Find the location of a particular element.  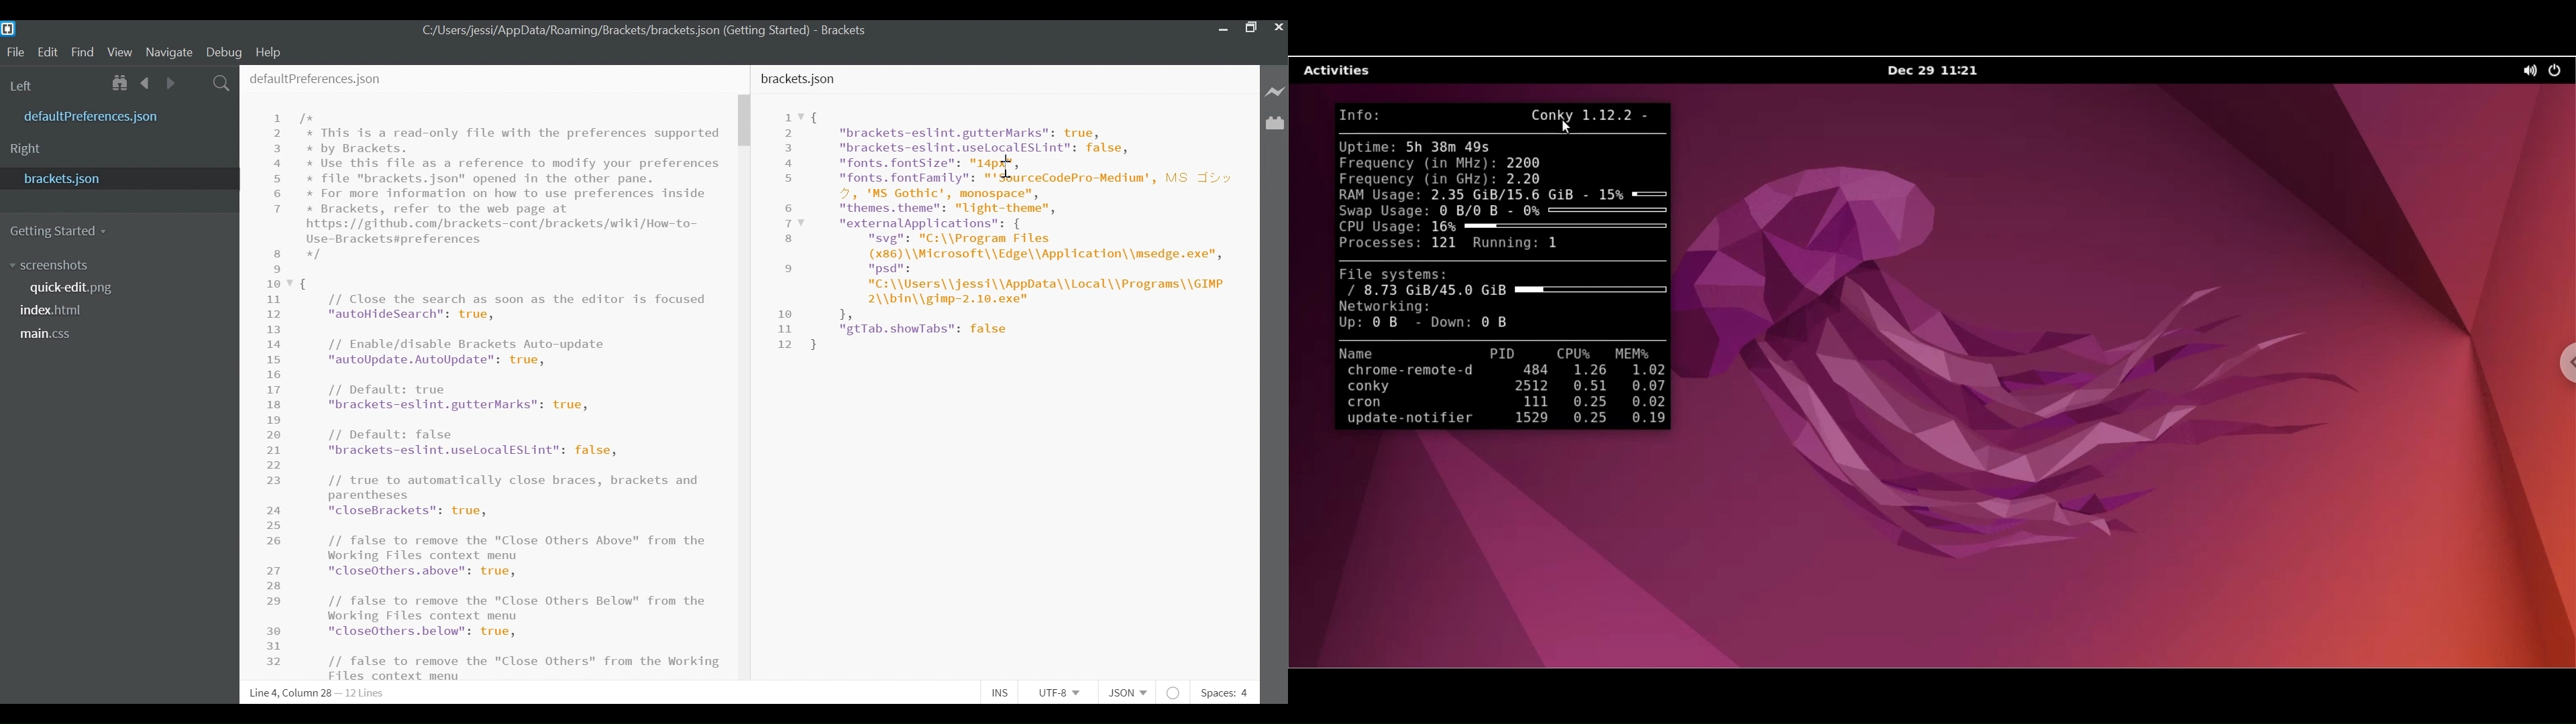

Navigate is located at coordinates (168, 53).